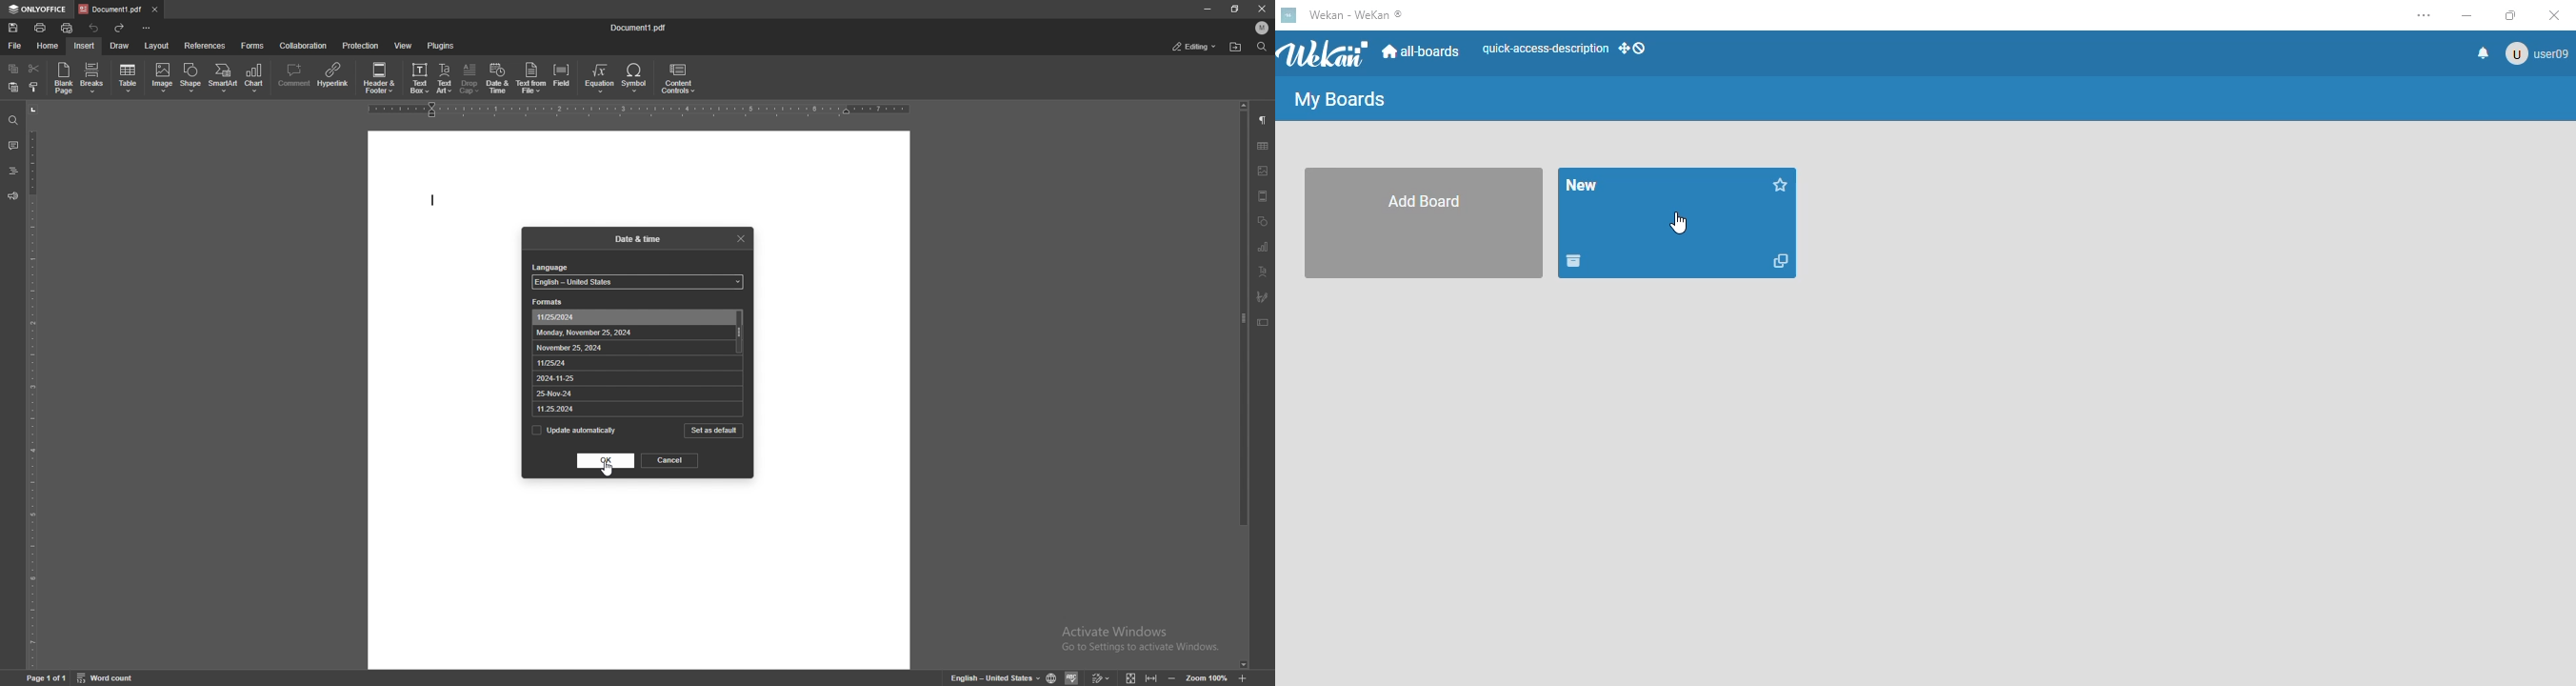  What do you see at coordinates (205, 45) in the screenshot?
I see `references` at bounding box center [205, 45].